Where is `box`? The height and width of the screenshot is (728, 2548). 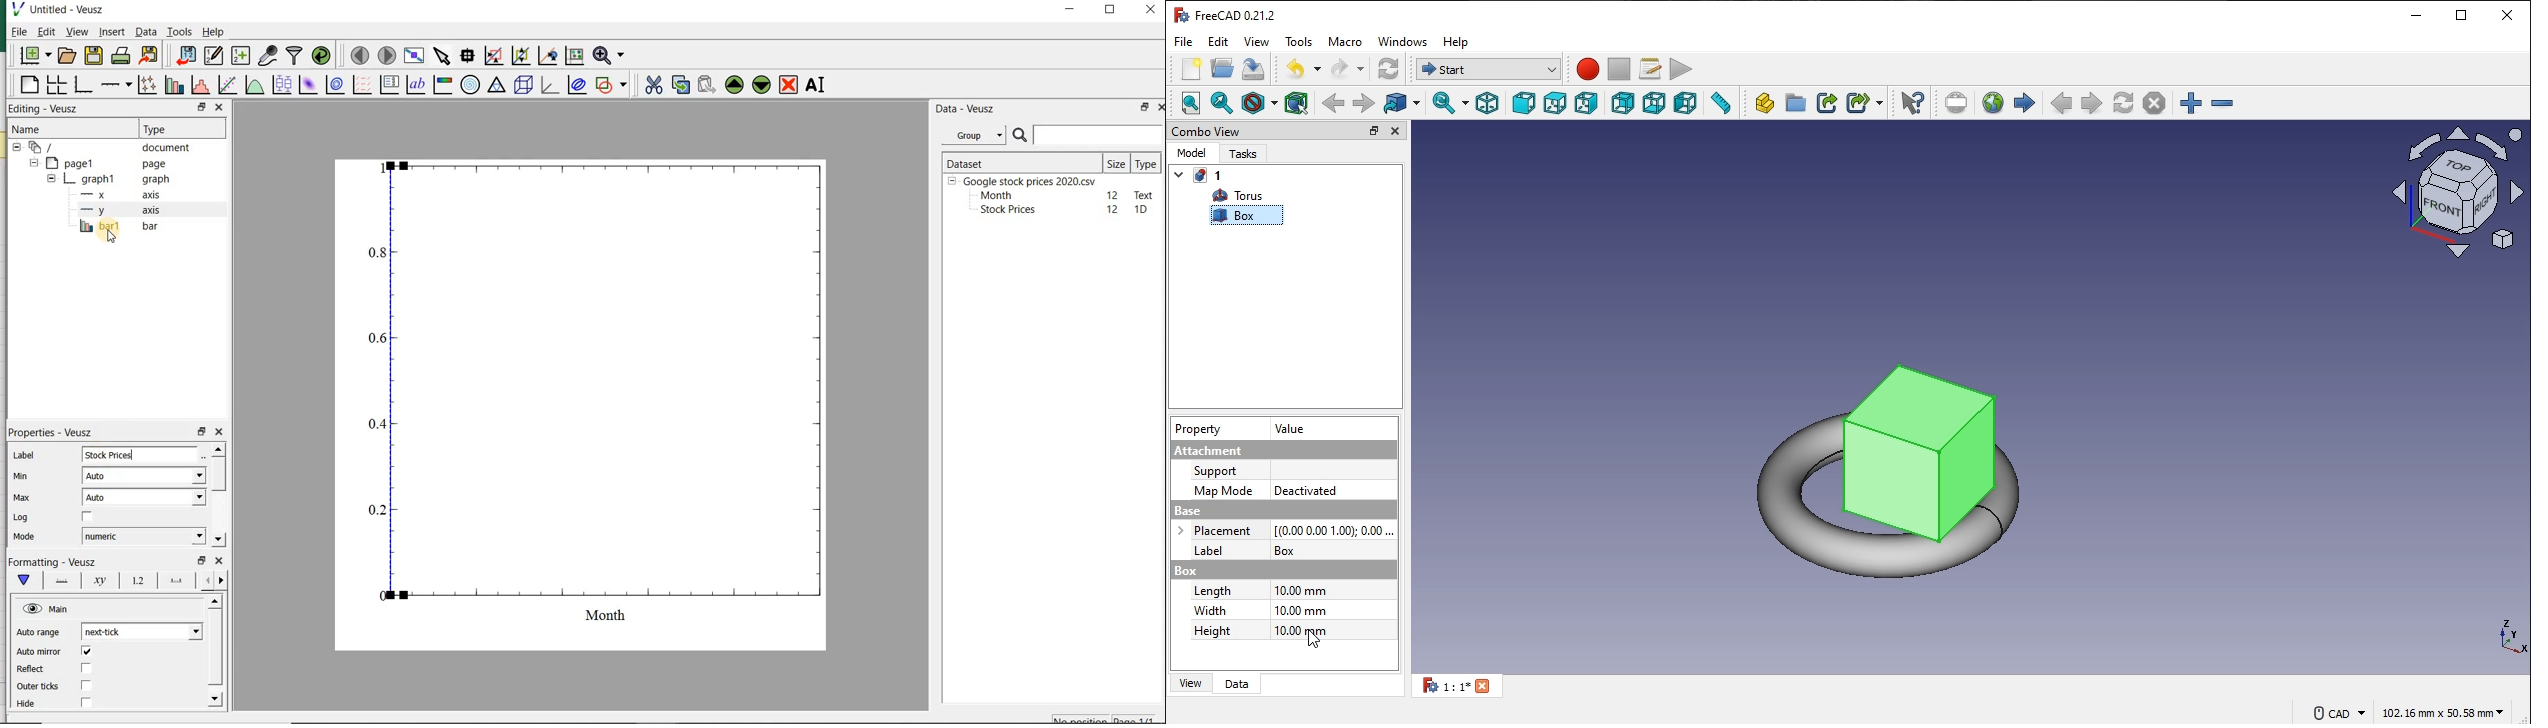
box is located at coordinates (1277, 569).